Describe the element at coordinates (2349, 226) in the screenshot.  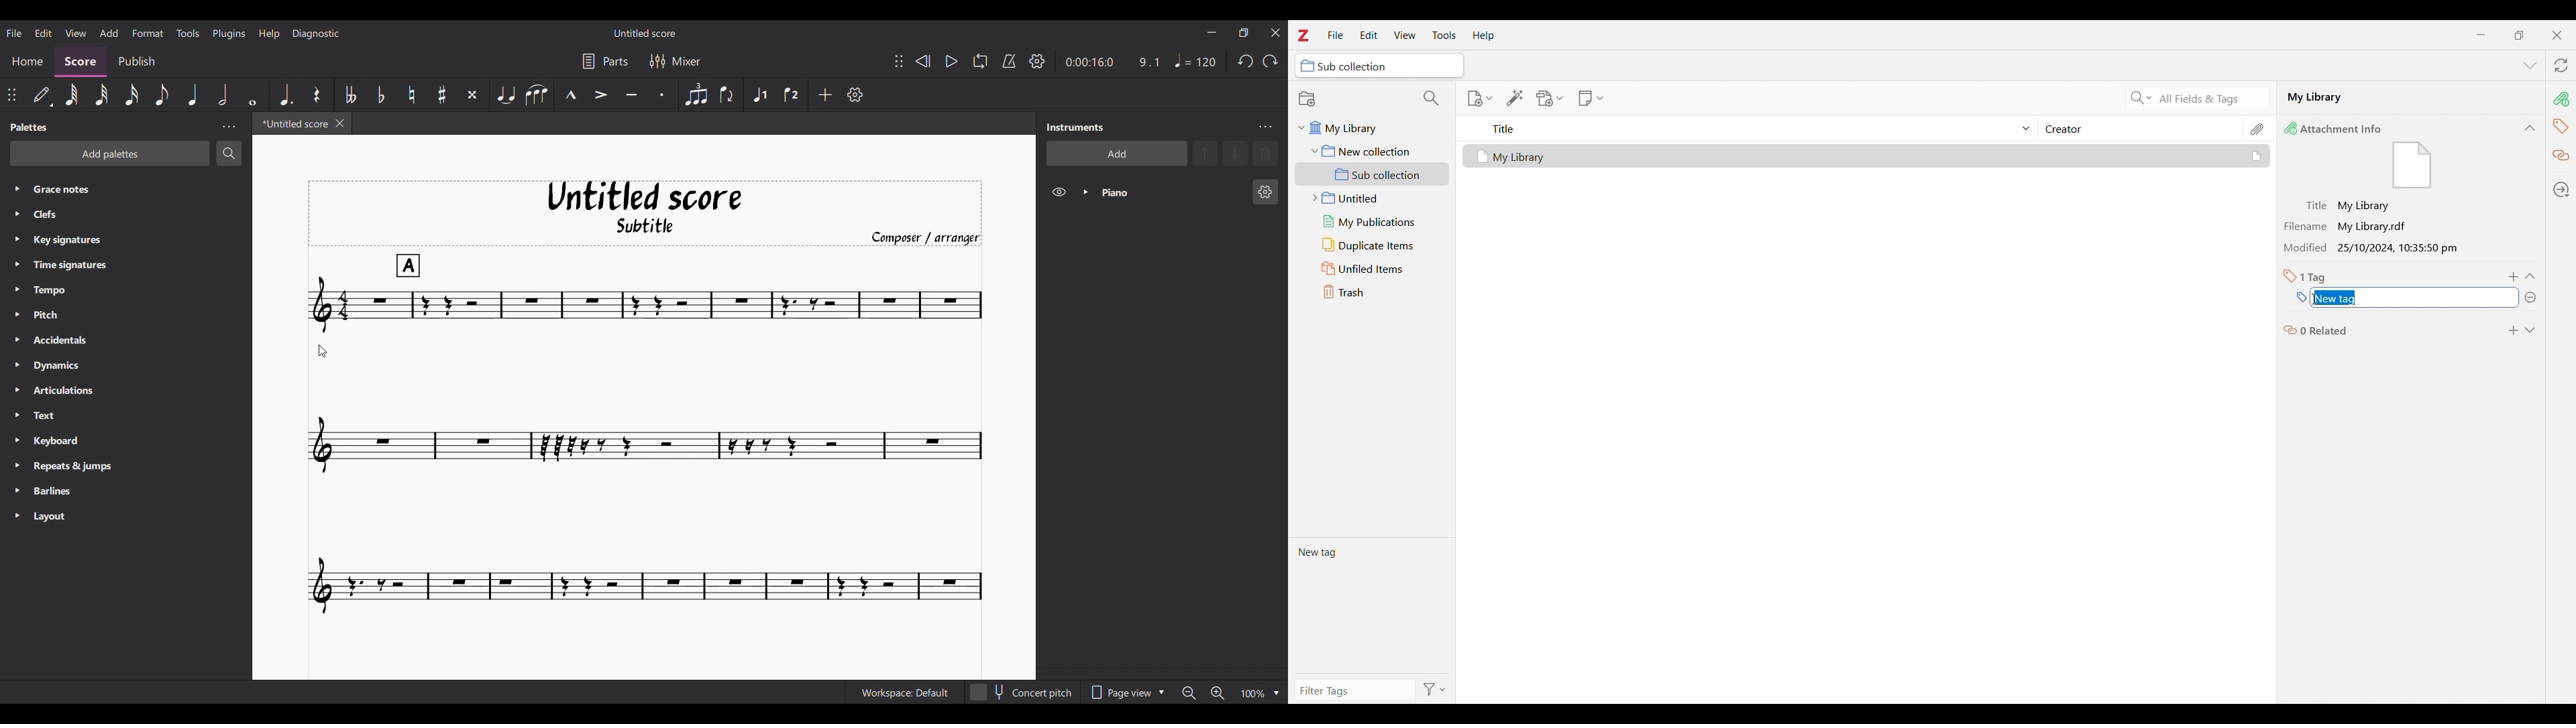
I see `Filename My Library.radt` at that location.